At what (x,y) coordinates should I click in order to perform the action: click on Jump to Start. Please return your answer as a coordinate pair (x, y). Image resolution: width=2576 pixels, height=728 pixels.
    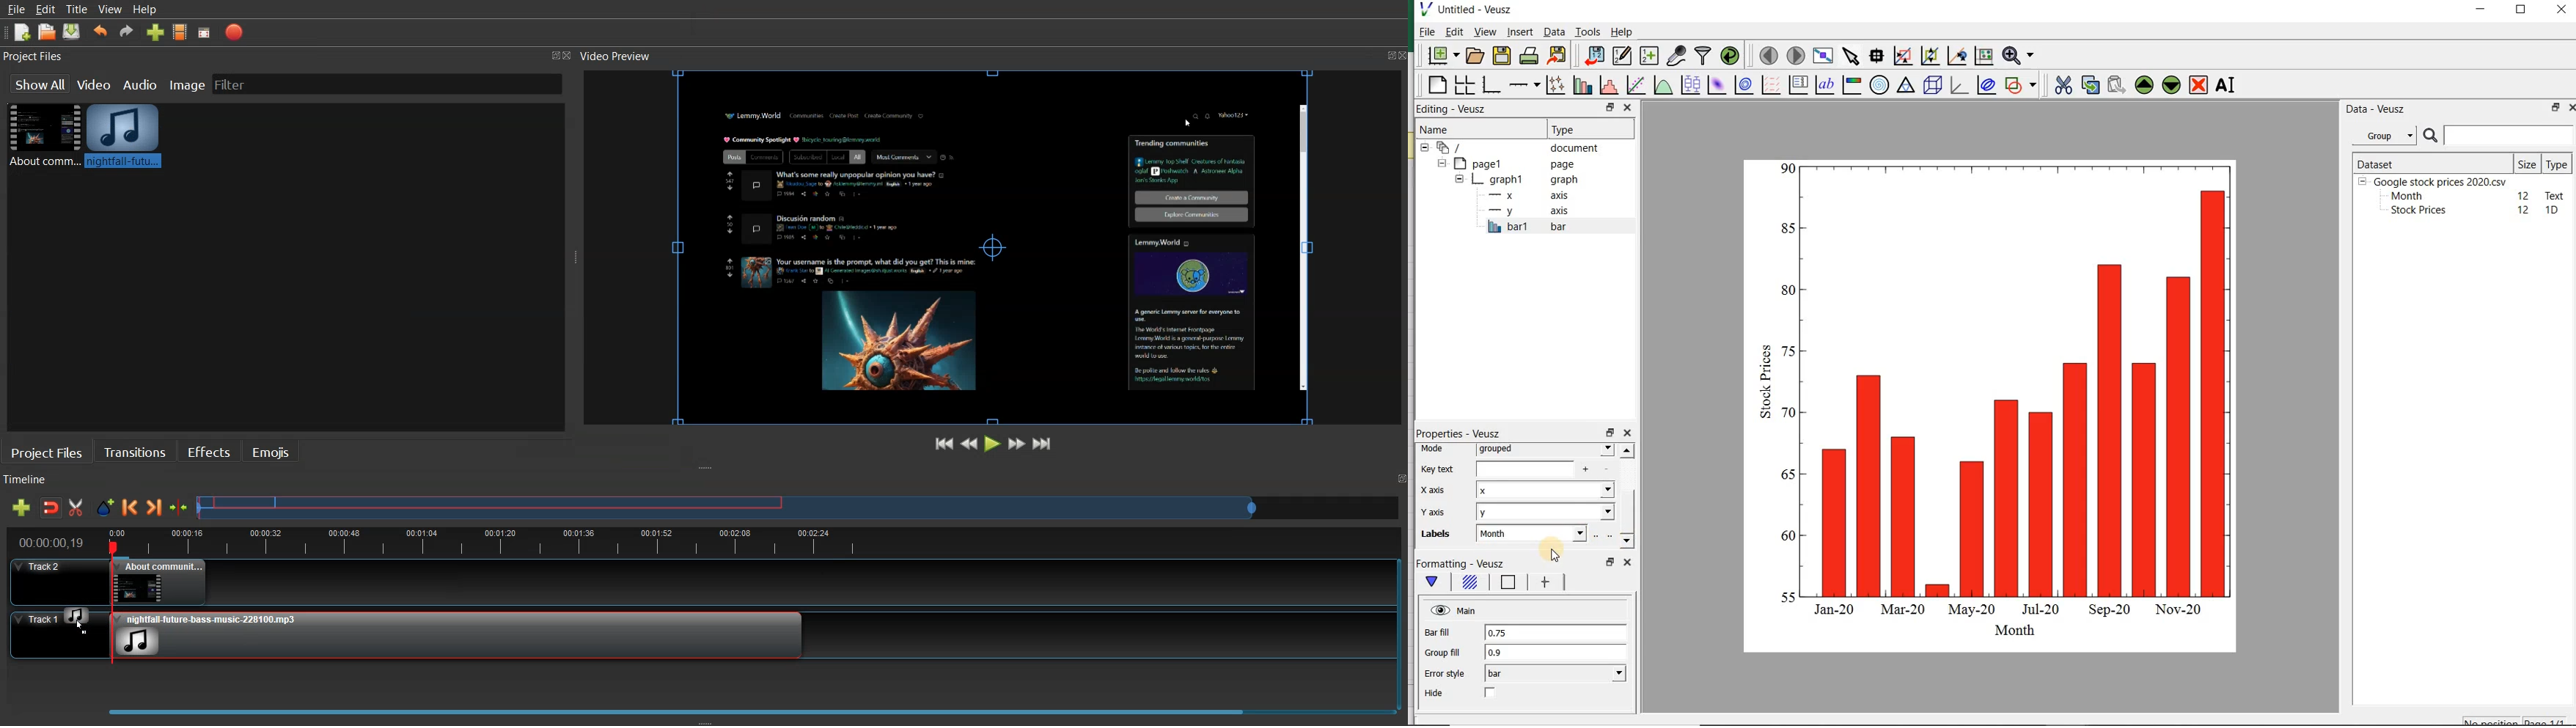
    Looking at the image, I should click on (945, 444).